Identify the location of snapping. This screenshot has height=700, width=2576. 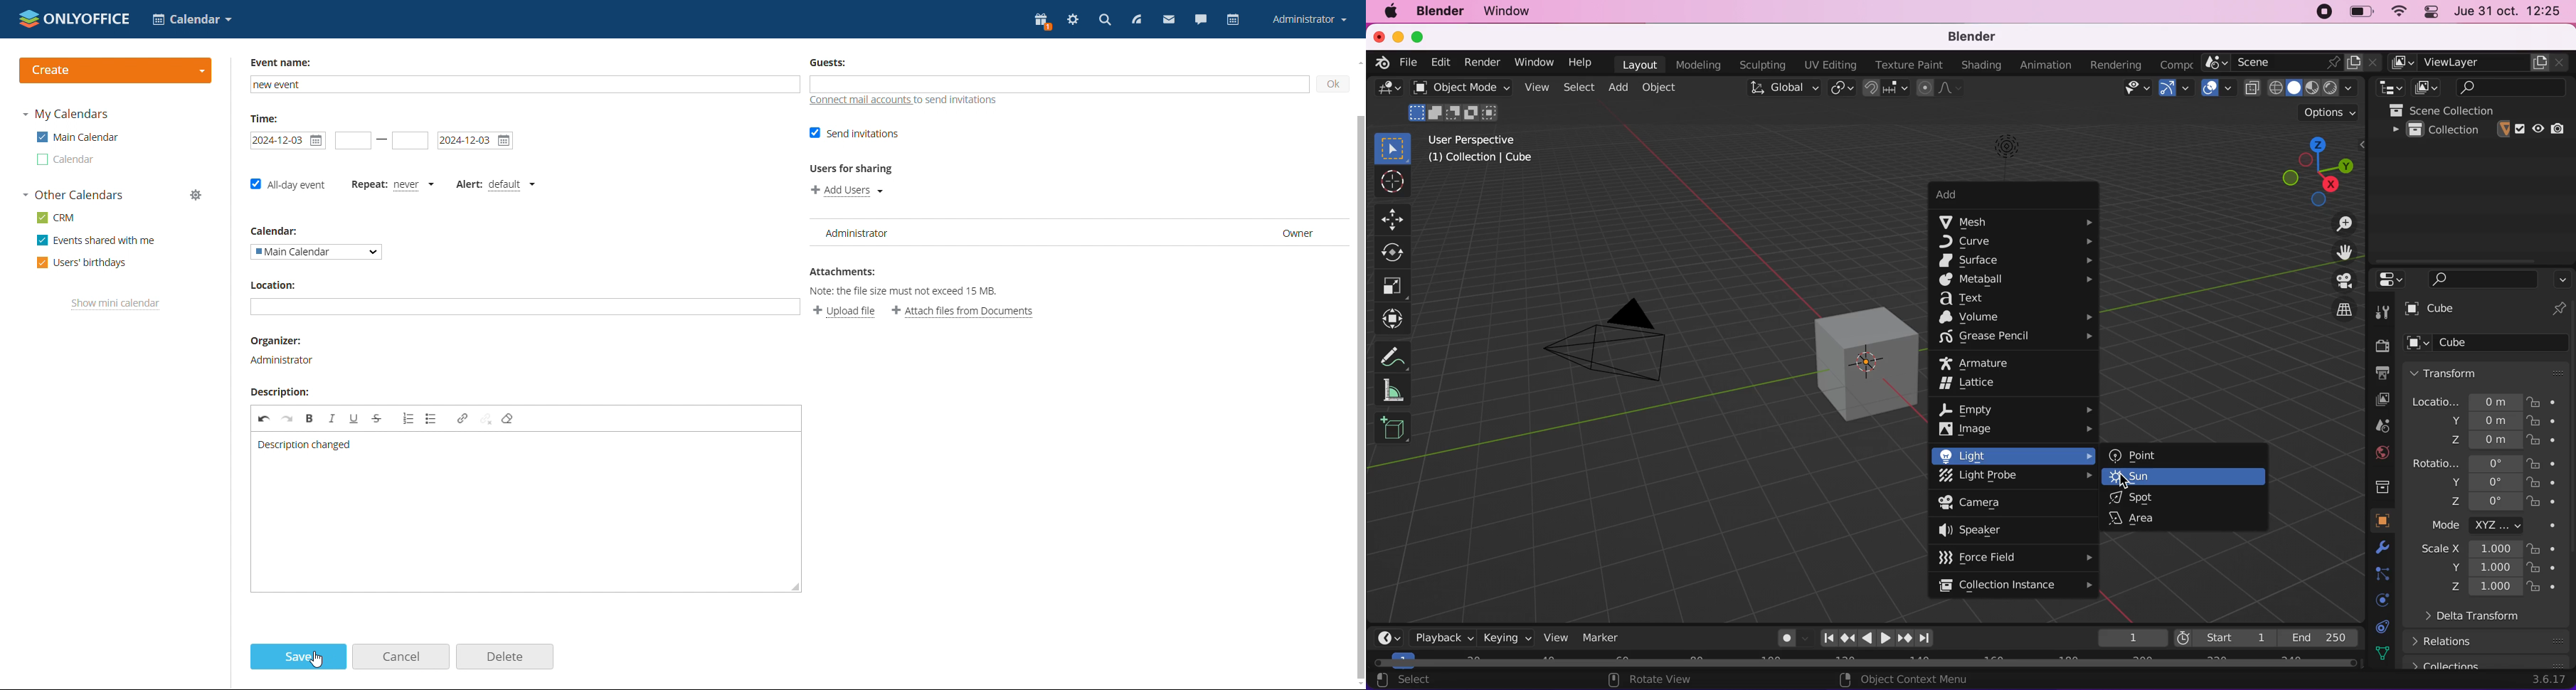
(1888, 88).